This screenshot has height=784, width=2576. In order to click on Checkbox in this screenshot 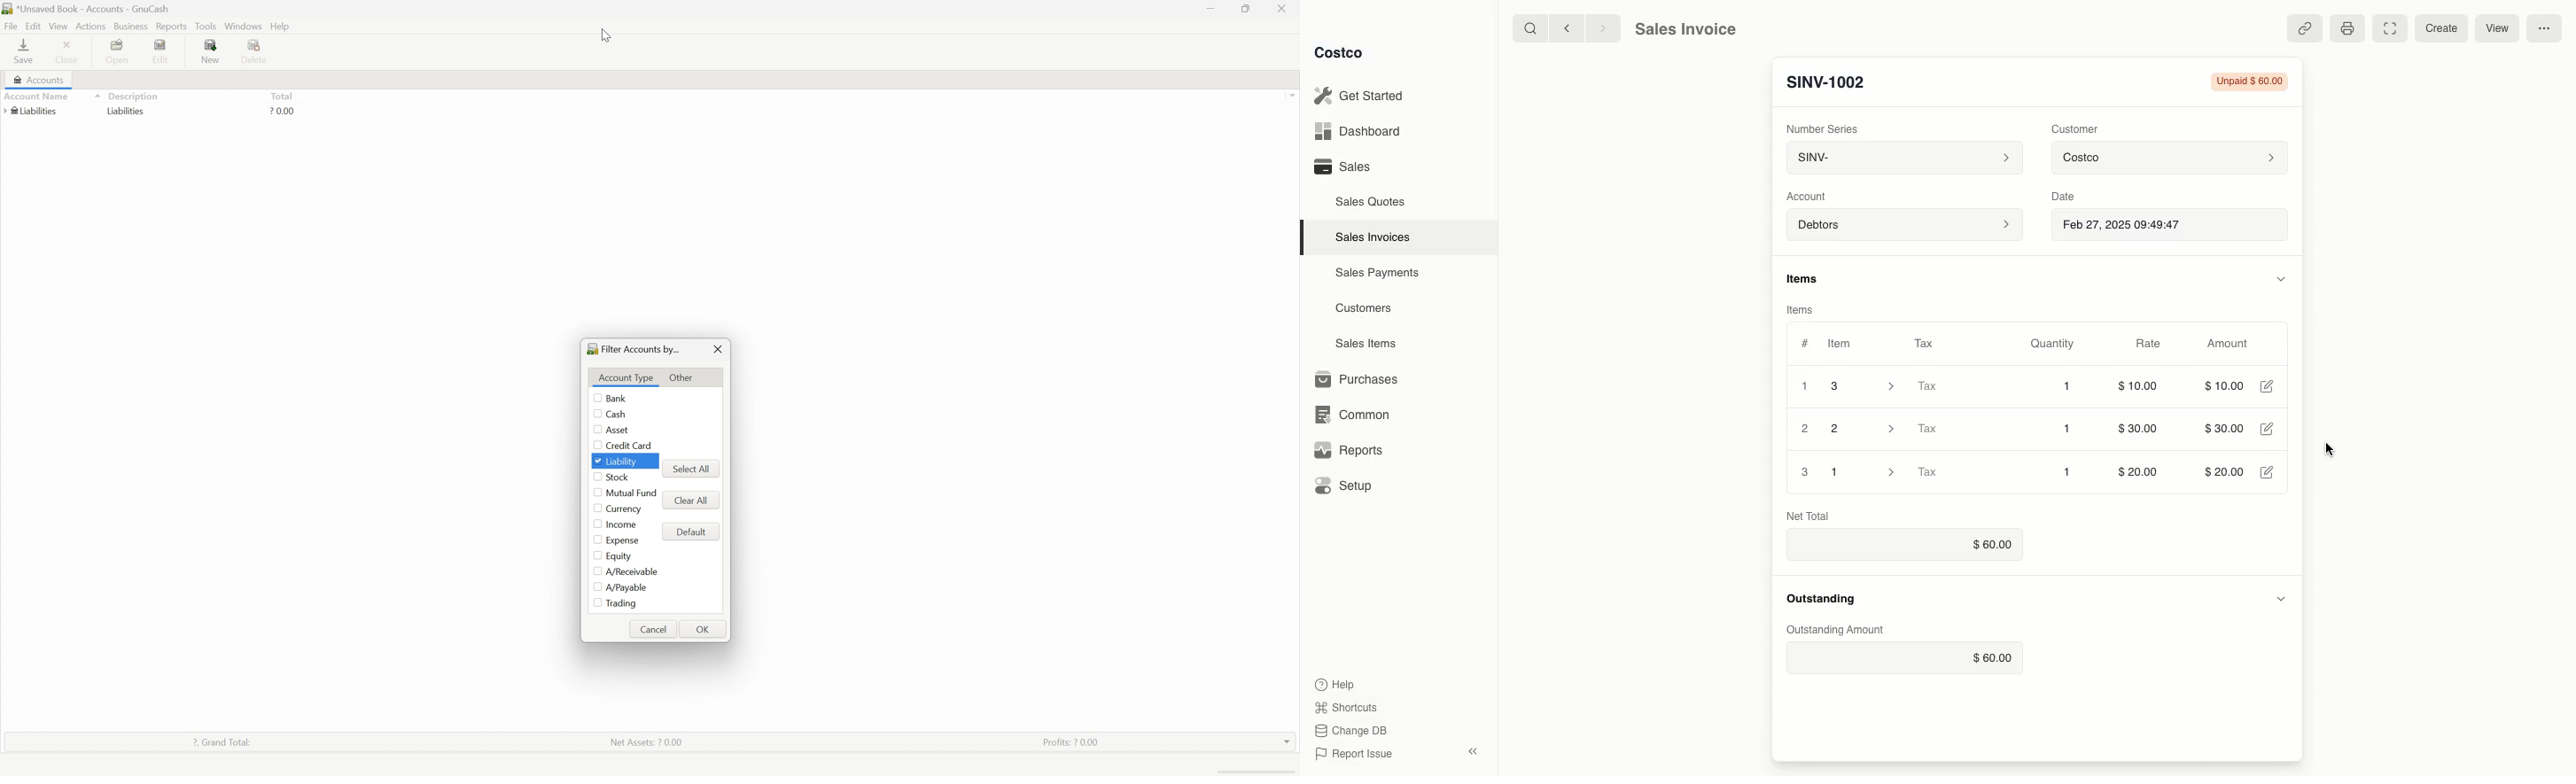, I will do `click(593, 462)`.